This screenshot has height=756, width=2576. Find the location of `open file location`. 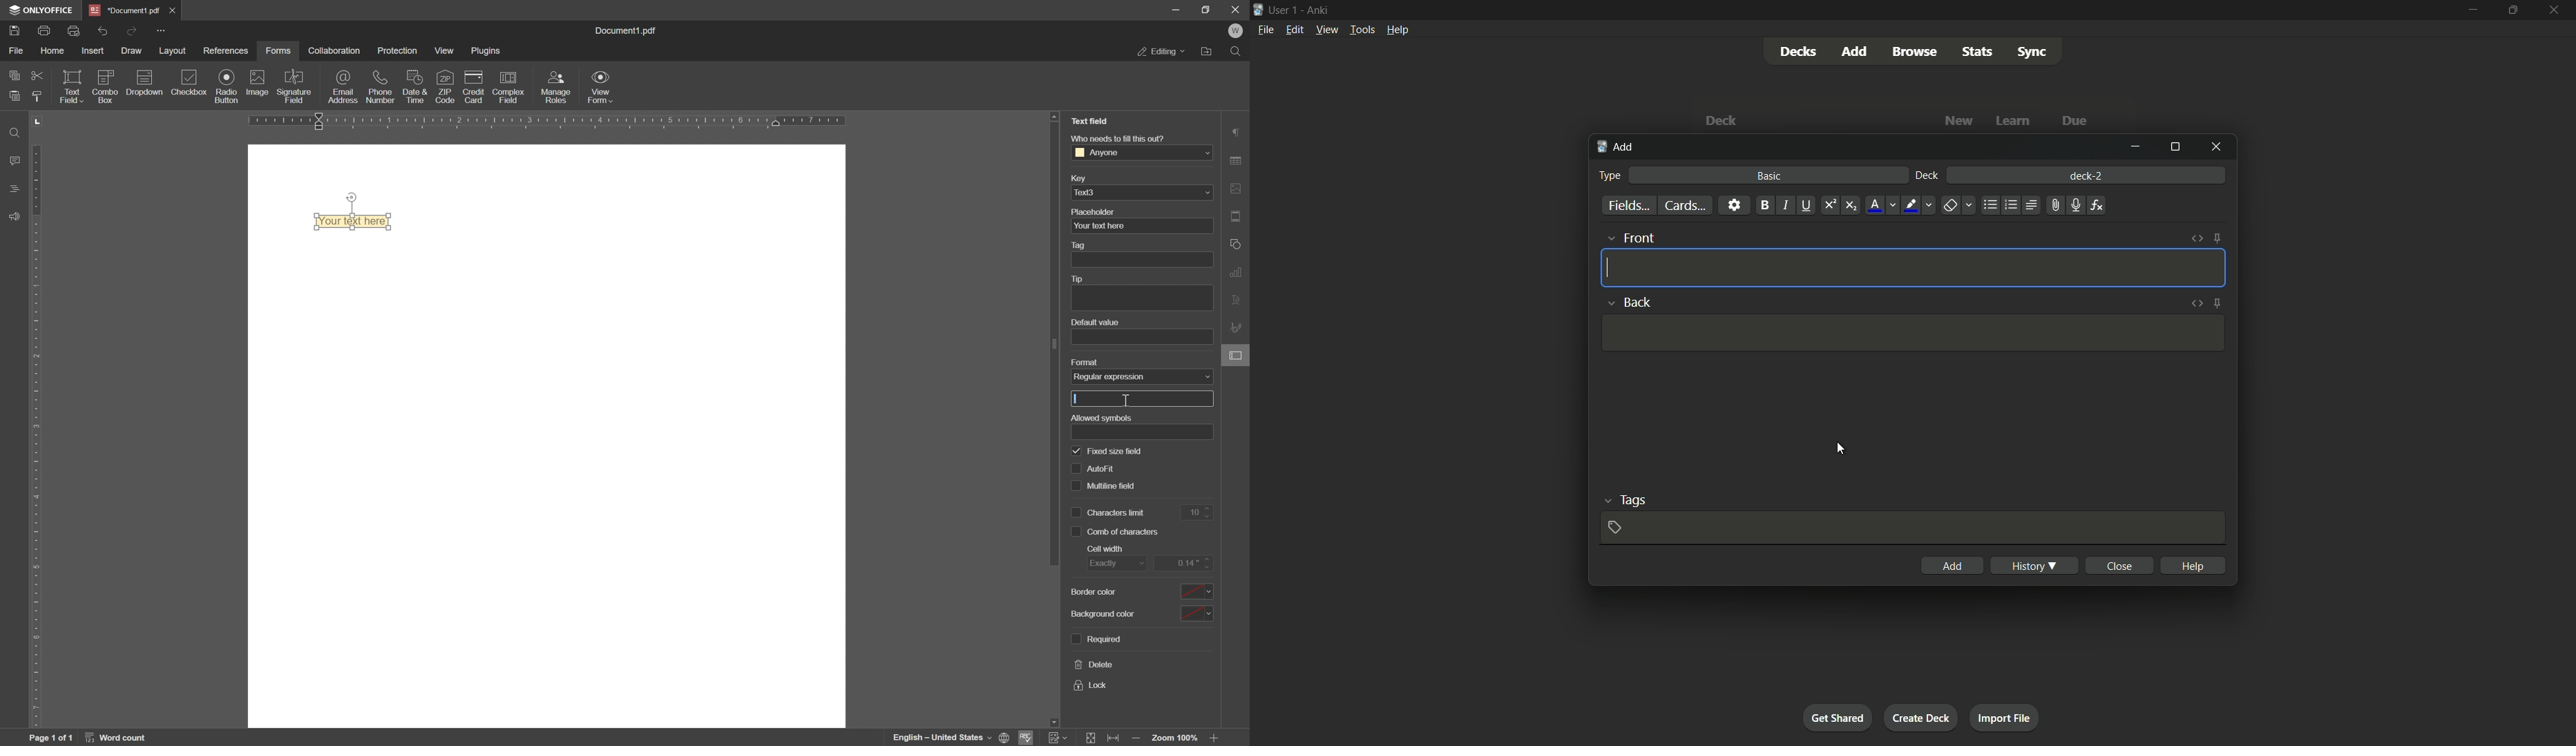

open file location is located at coordinates (1206, 51).